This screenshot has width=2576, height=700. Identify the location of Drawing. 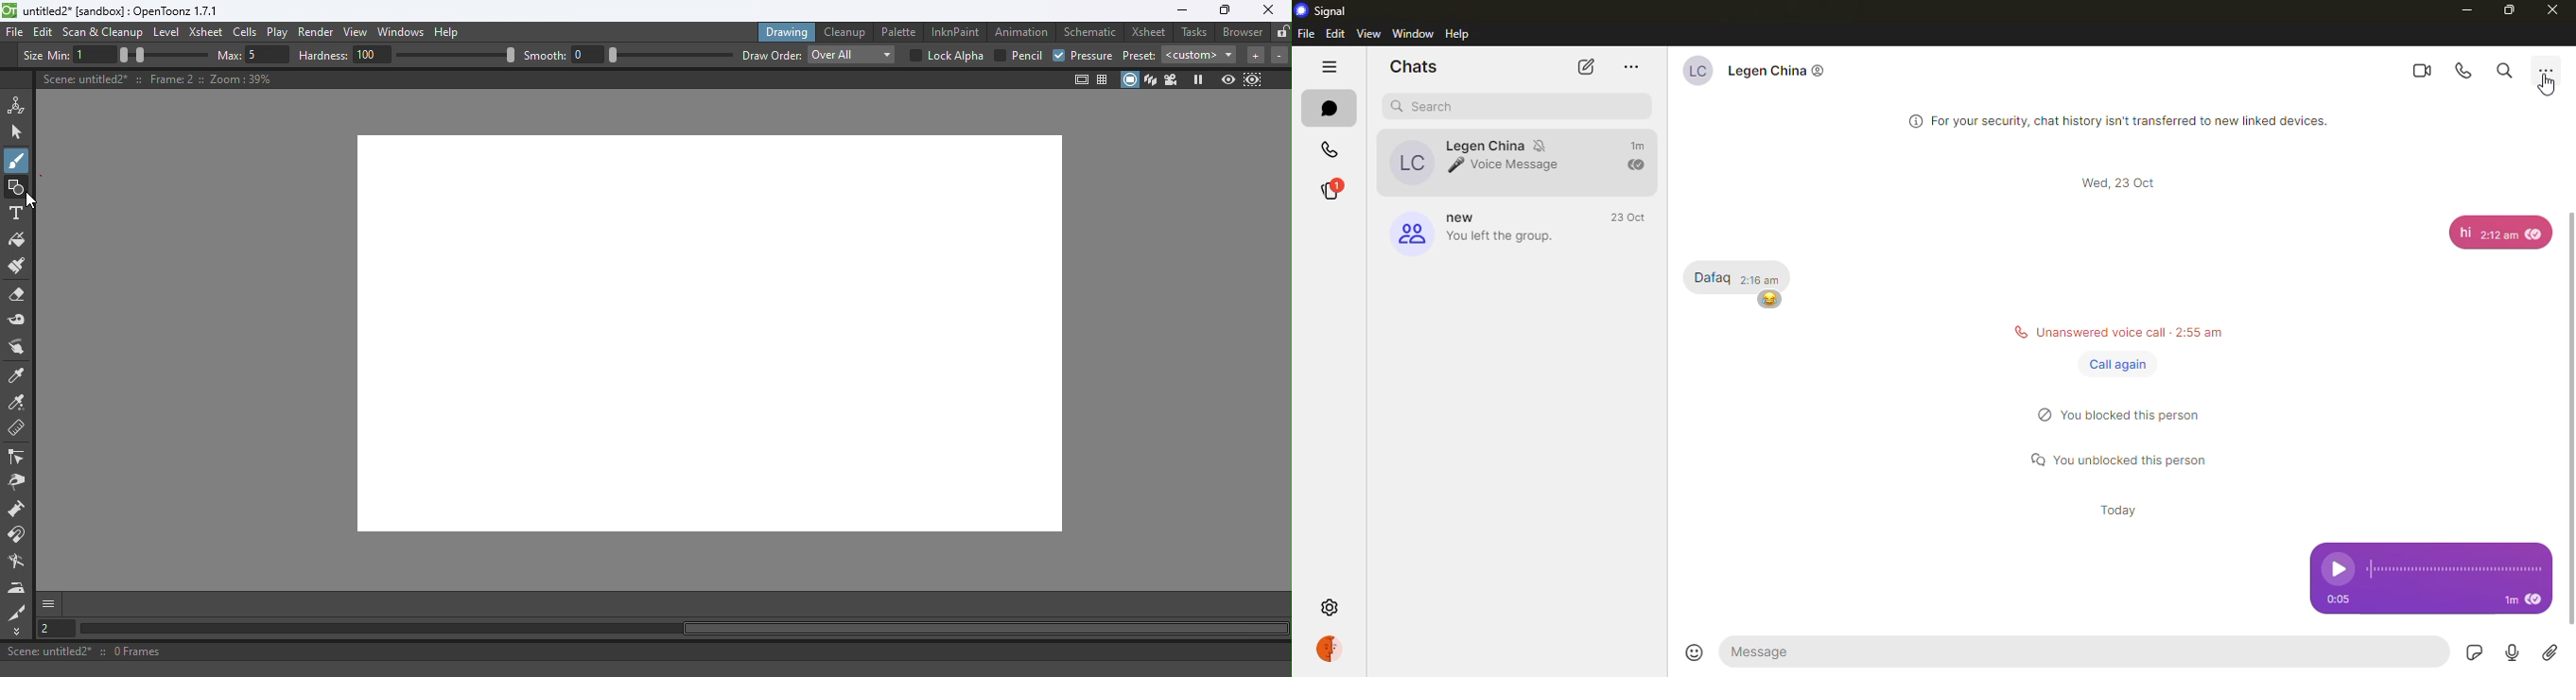
(789, 31).